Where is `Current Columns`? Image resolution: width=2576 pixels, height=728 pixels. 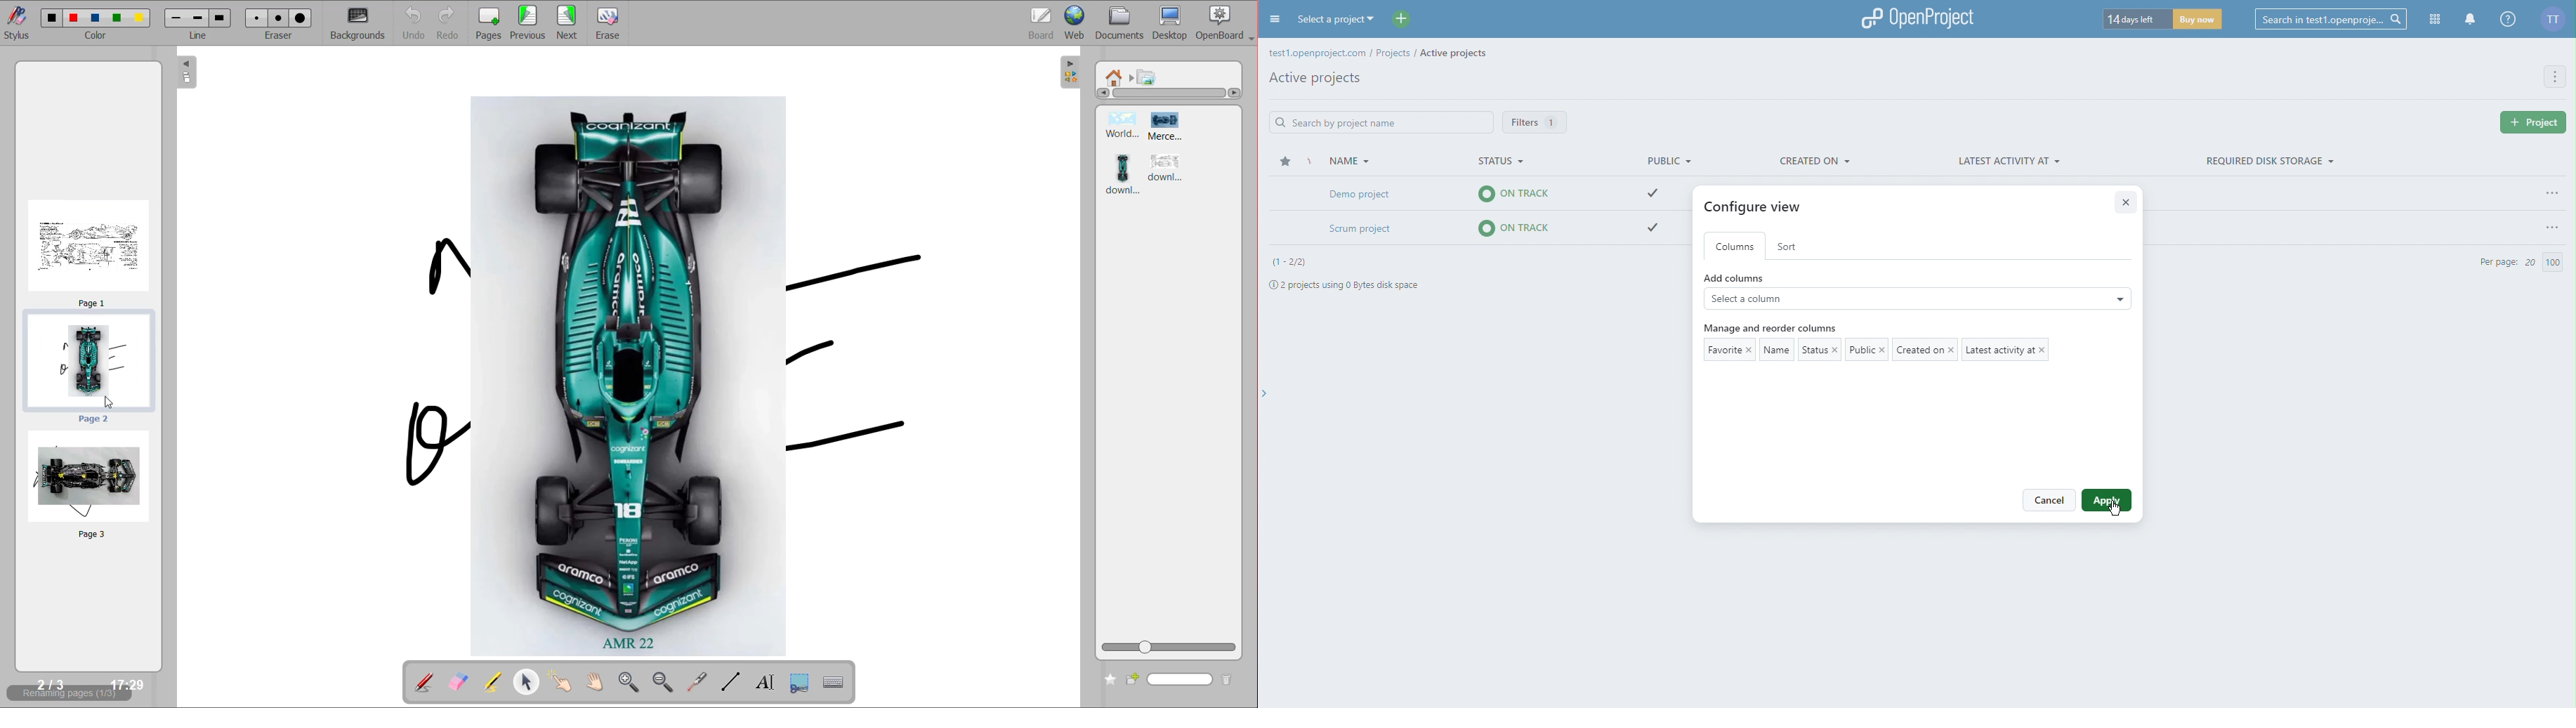 Current Columns is located at coordinates (1885, 362).